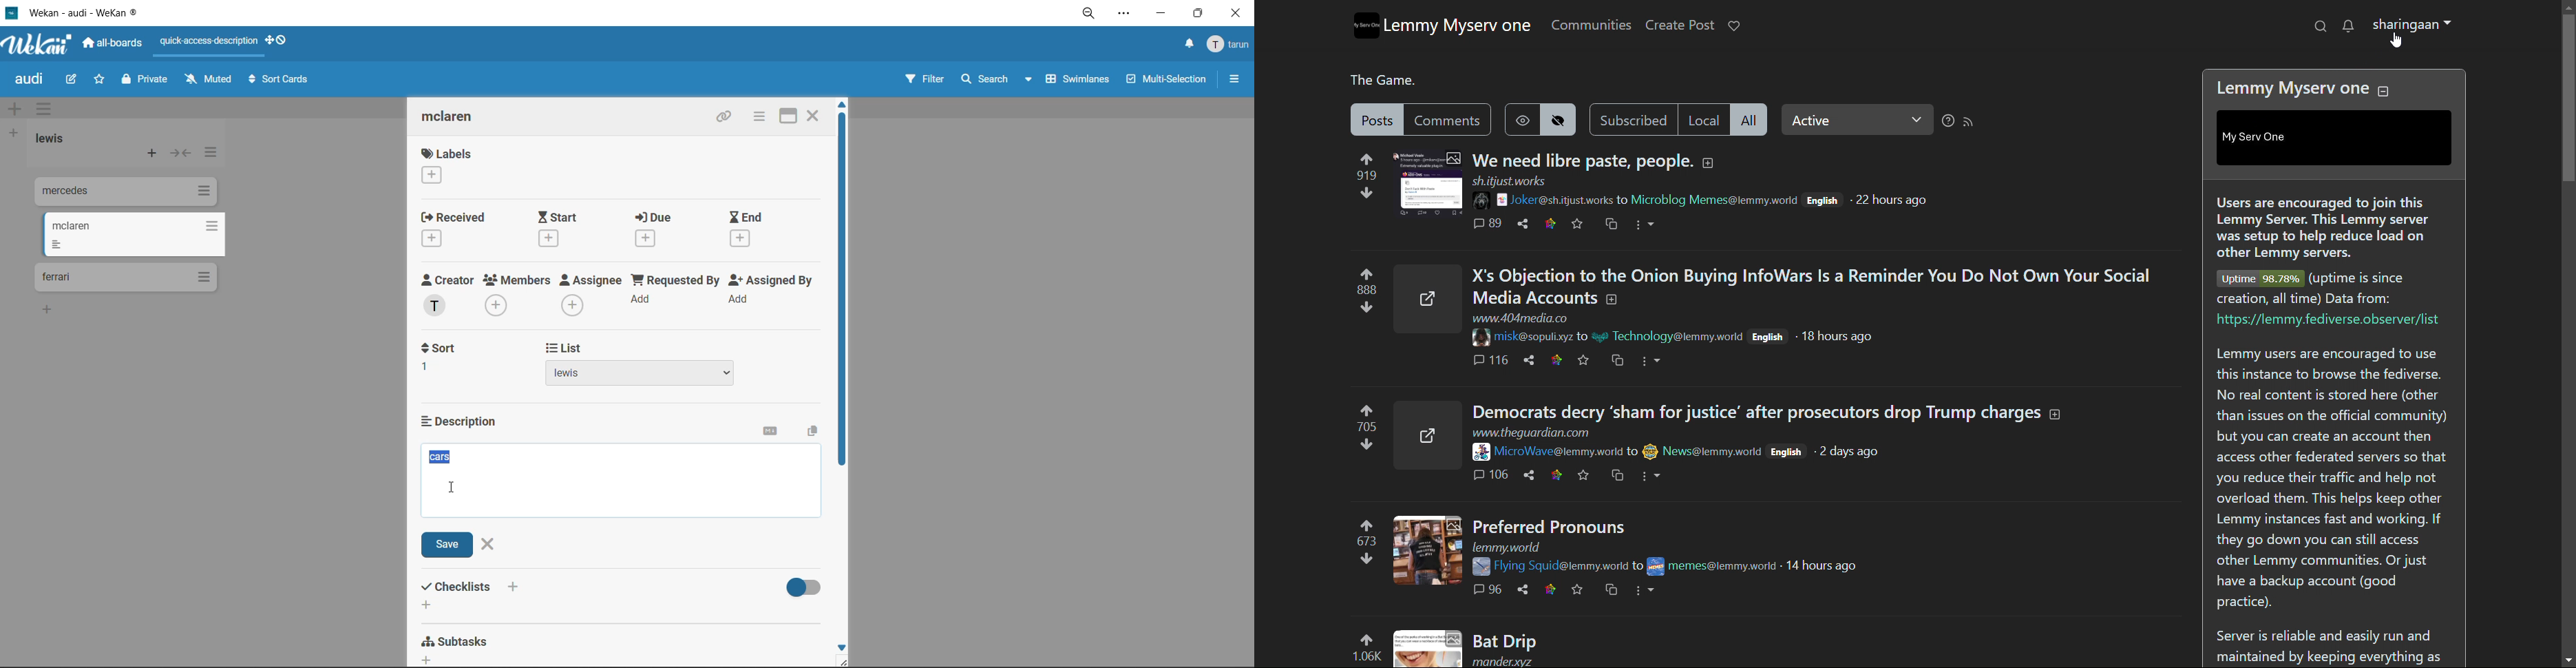 The height and width of the screenshot is (672, 2576). I want to click on maximize, so click(791, 114).